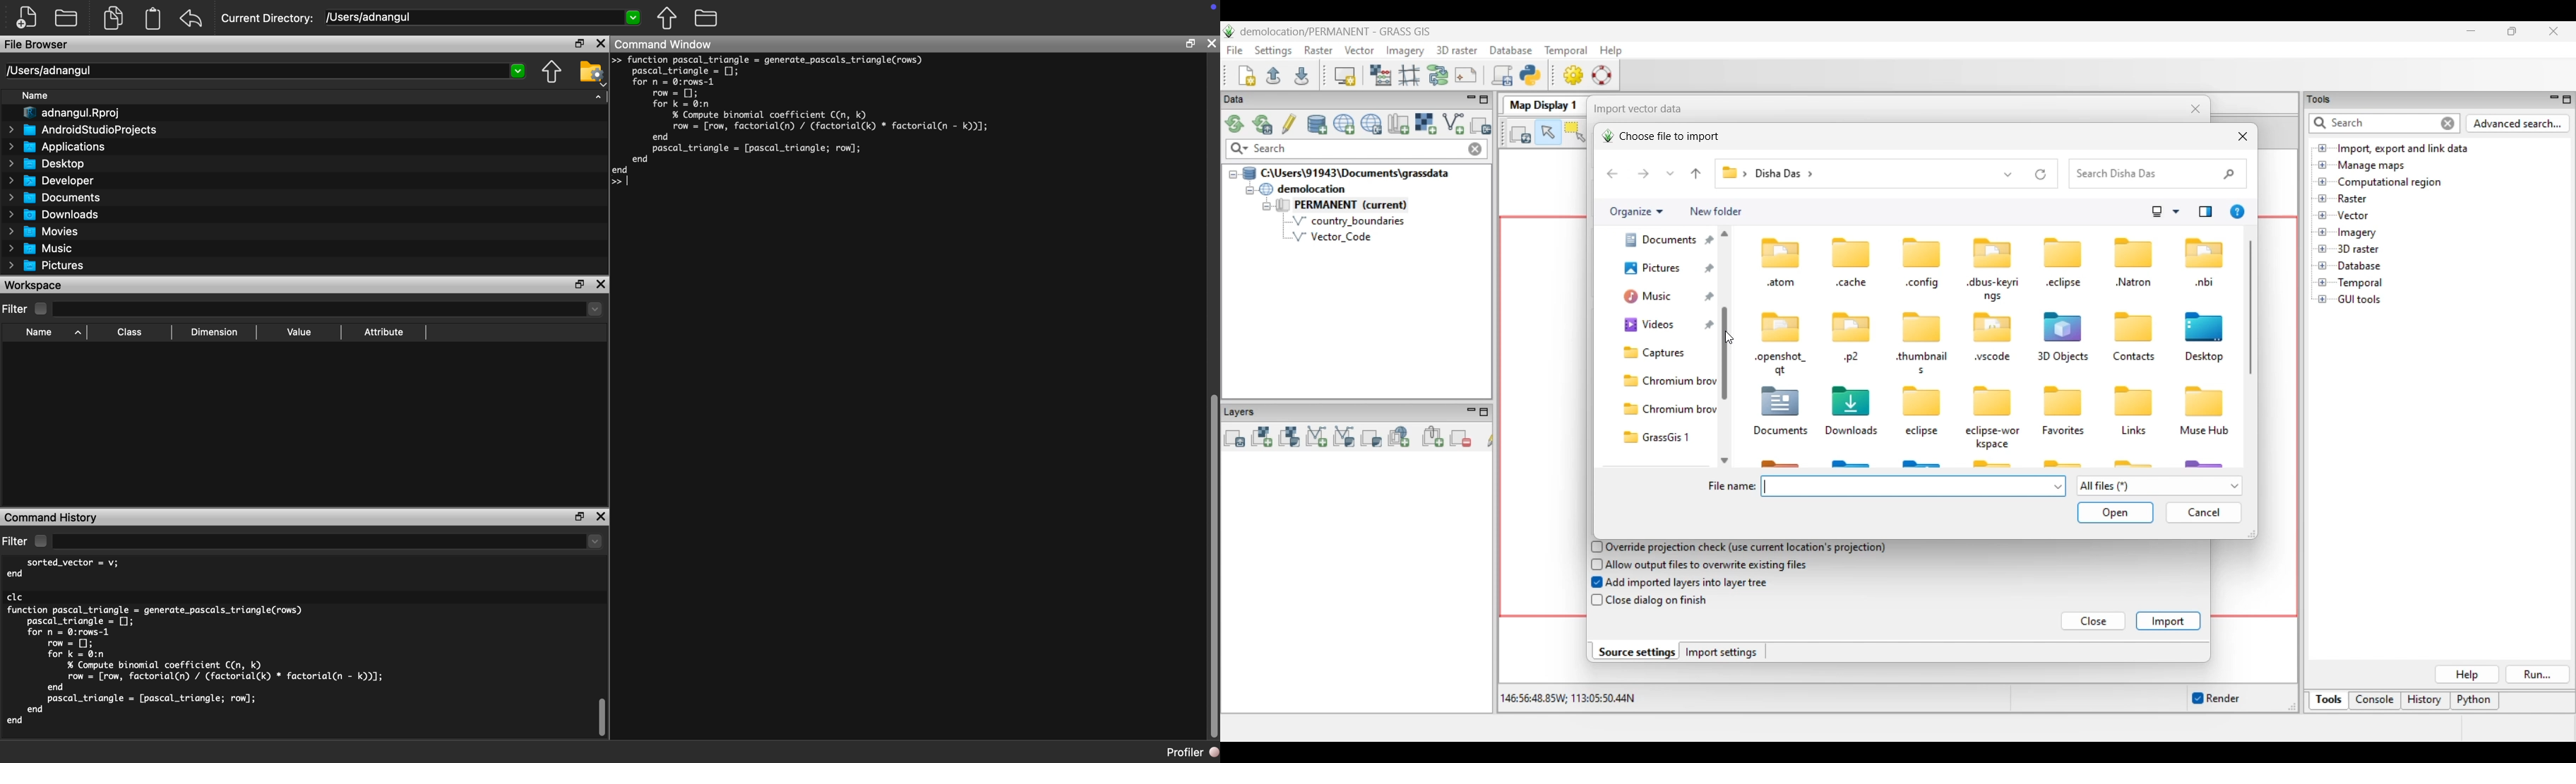 The height and width of the screenshot is (784, 2576). Describe the element at coordinates (1193, 752) in the screenshot. I see `Profiler` at that location.